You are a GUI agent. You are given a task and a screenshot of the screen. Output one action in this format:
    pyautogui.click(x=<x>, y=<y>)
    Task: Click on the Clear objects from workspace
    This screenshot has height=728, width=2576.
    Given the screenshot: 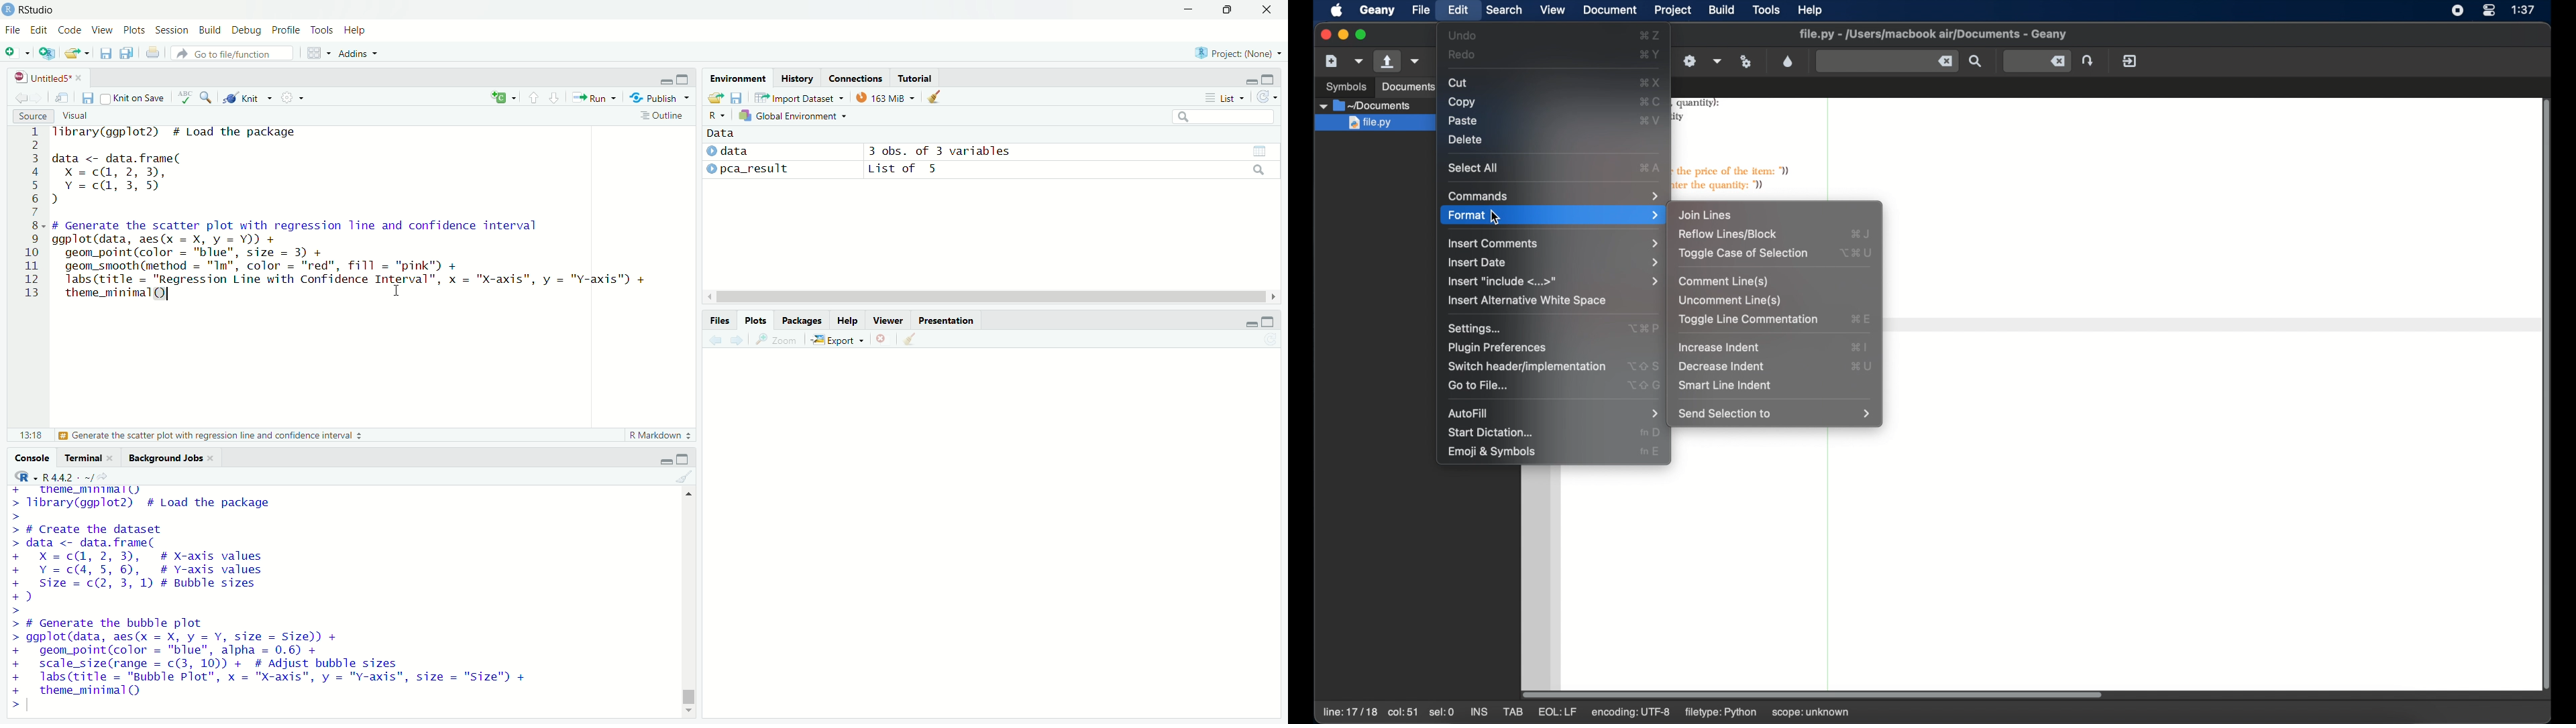 What is the action you would take?
    pyautogui.click(x=935, y=97)
    